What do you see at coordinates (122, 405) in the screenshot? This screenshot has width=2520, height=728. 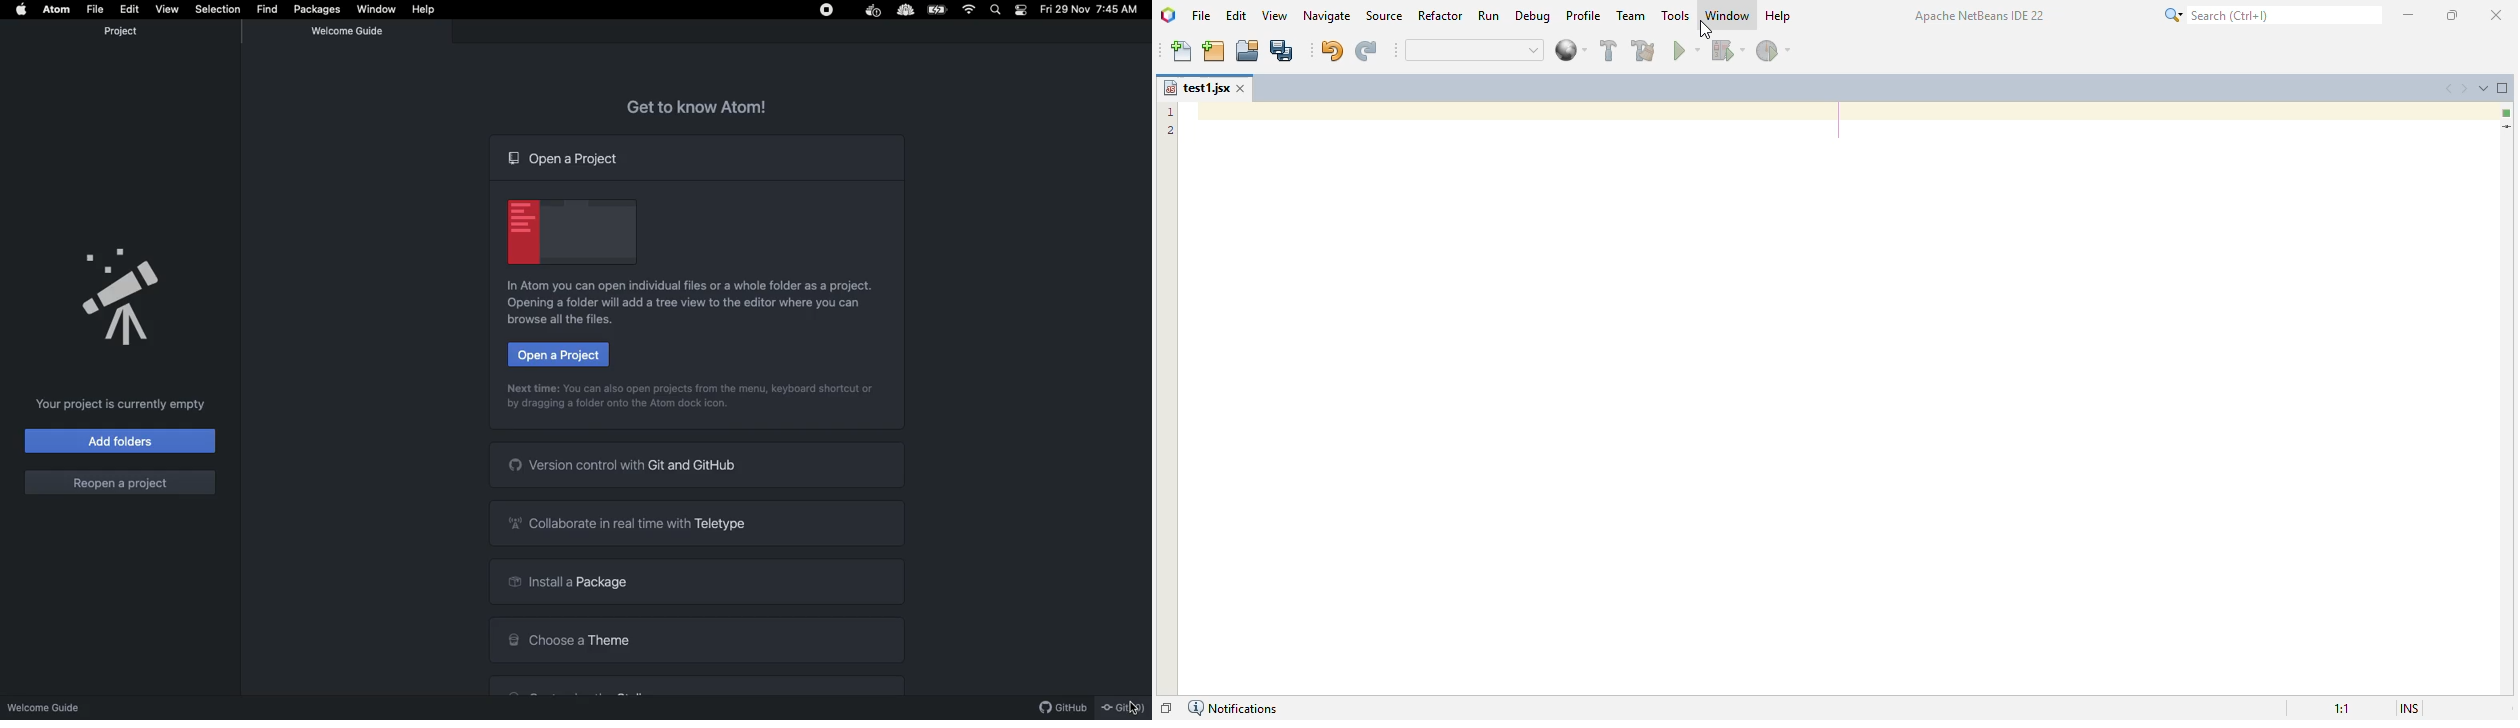 I see `Your project is currently empty` at bounding box center [122, 405].